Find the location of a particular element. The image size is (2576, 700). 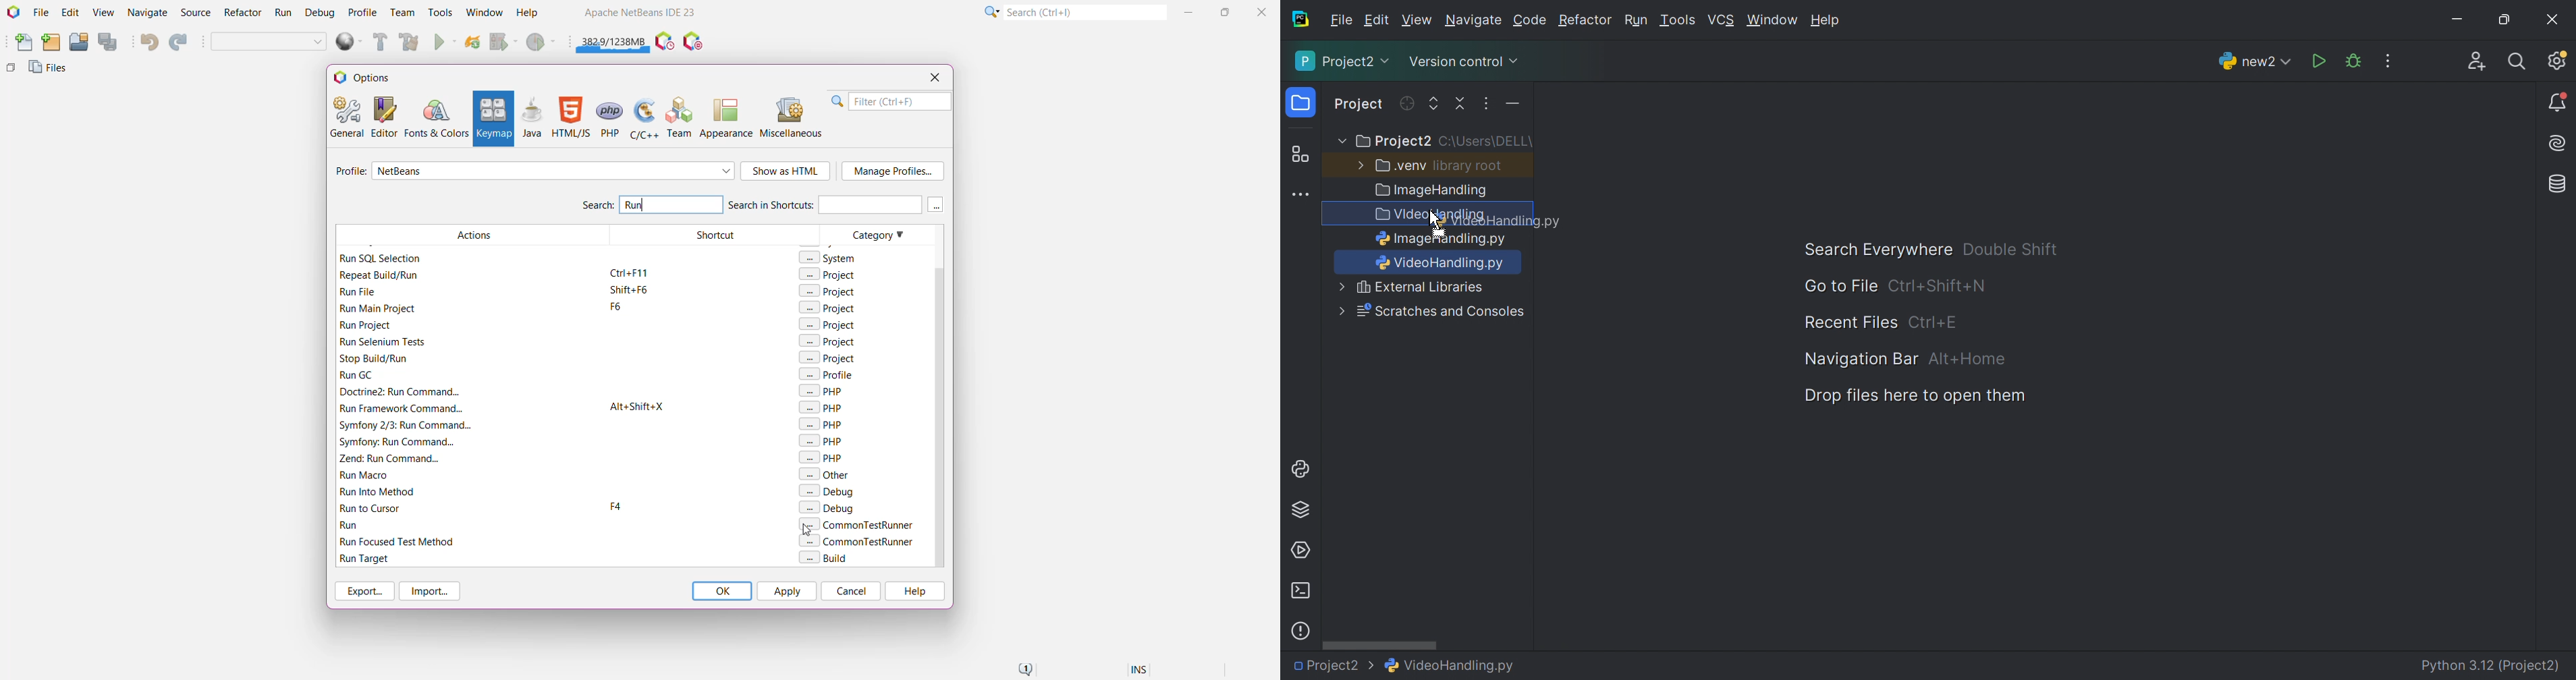

VCS is located at coordinates (1722, 20).